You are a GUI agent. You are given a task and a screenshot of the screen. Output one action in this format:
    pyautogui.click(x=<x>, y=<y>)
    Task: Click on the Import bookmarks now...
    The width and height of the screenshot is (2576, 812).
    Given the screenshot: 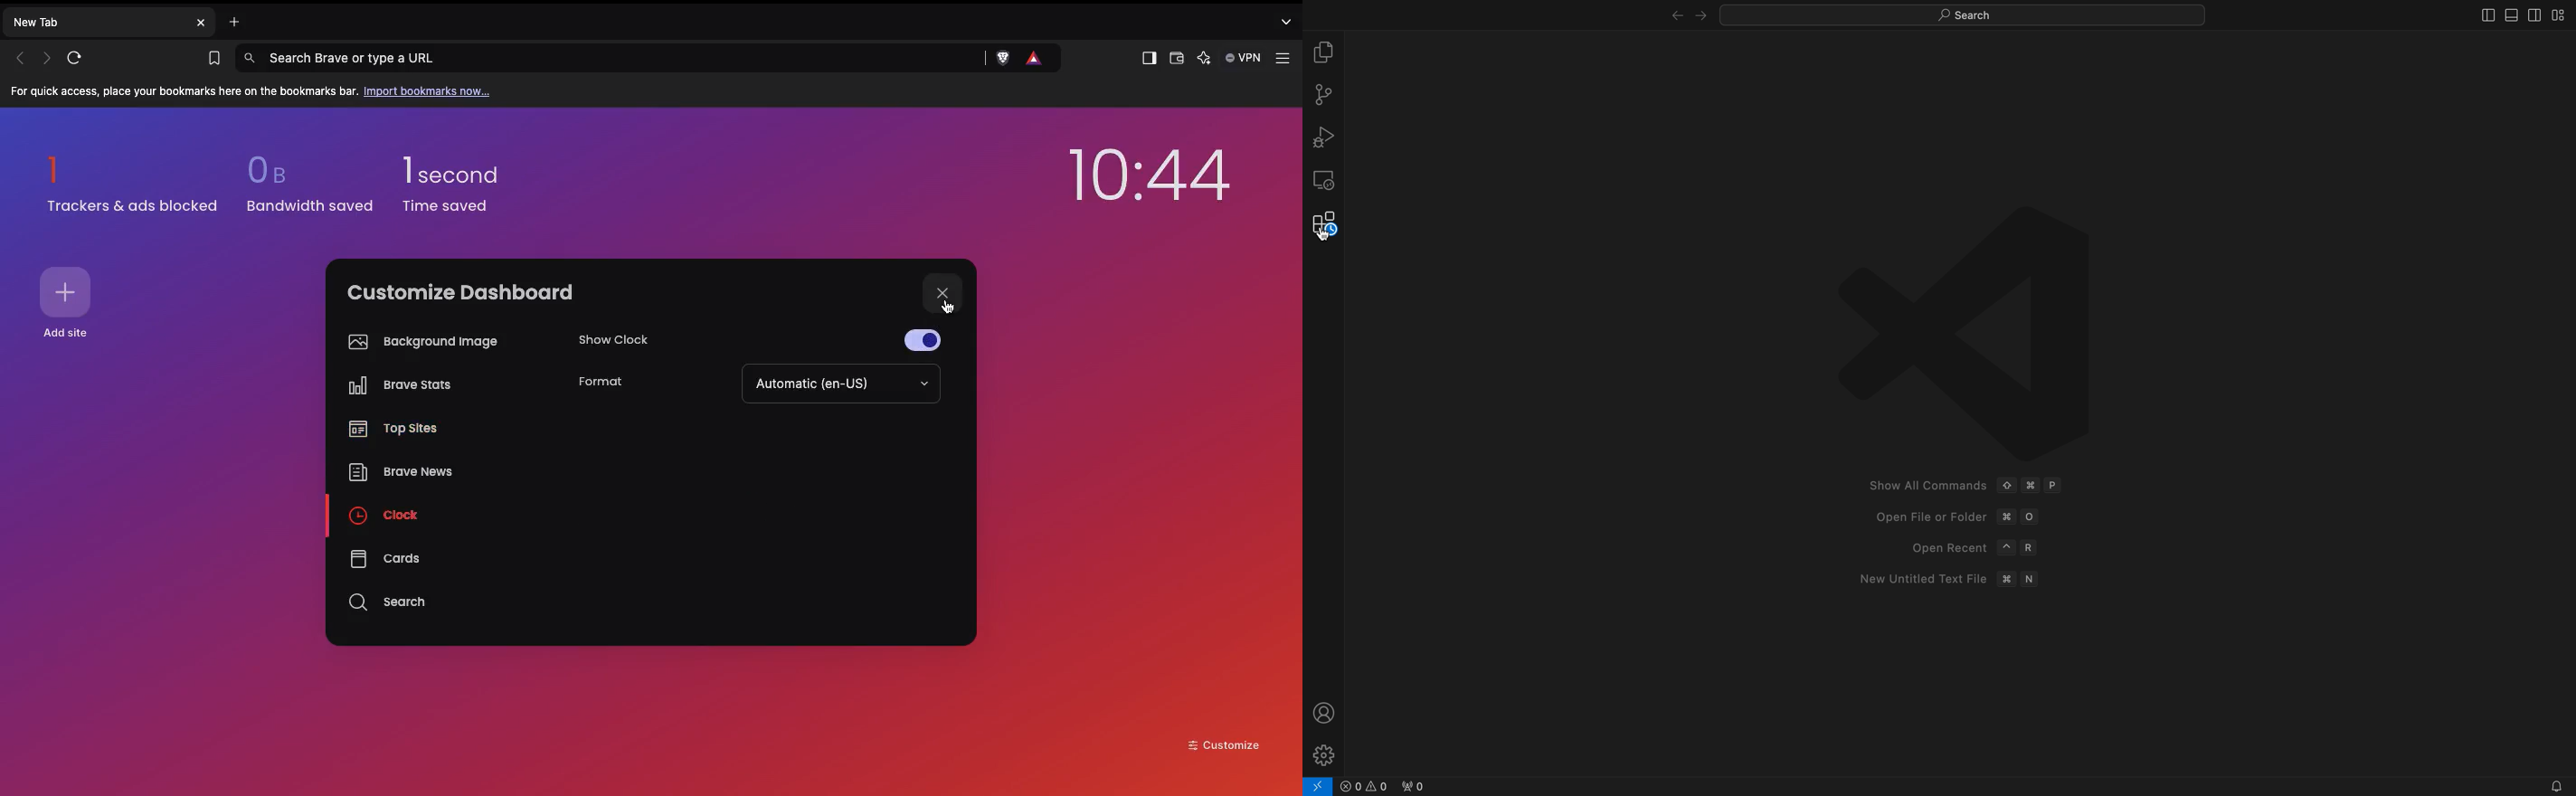 What is the action you would take?
    pyautogui.click(x=431, y=90)
    